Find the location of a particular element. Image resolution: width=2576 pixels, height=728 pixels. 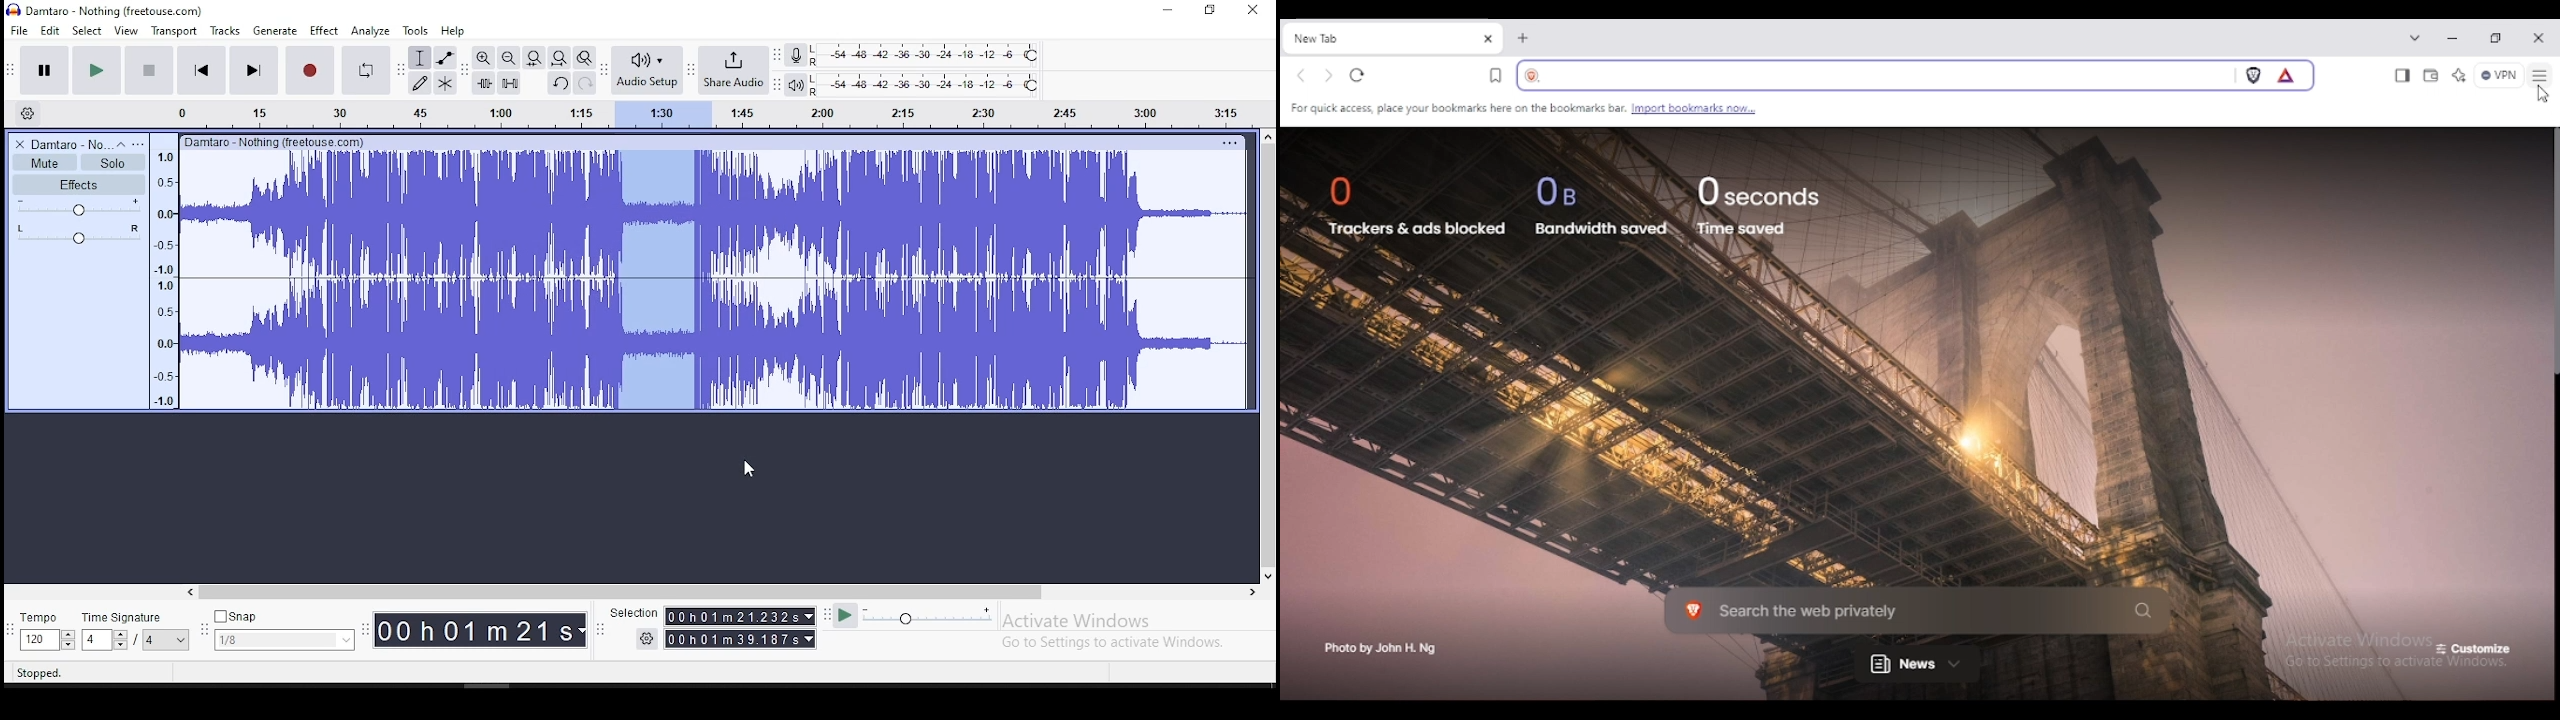

 is located at coordinates (465, 69).